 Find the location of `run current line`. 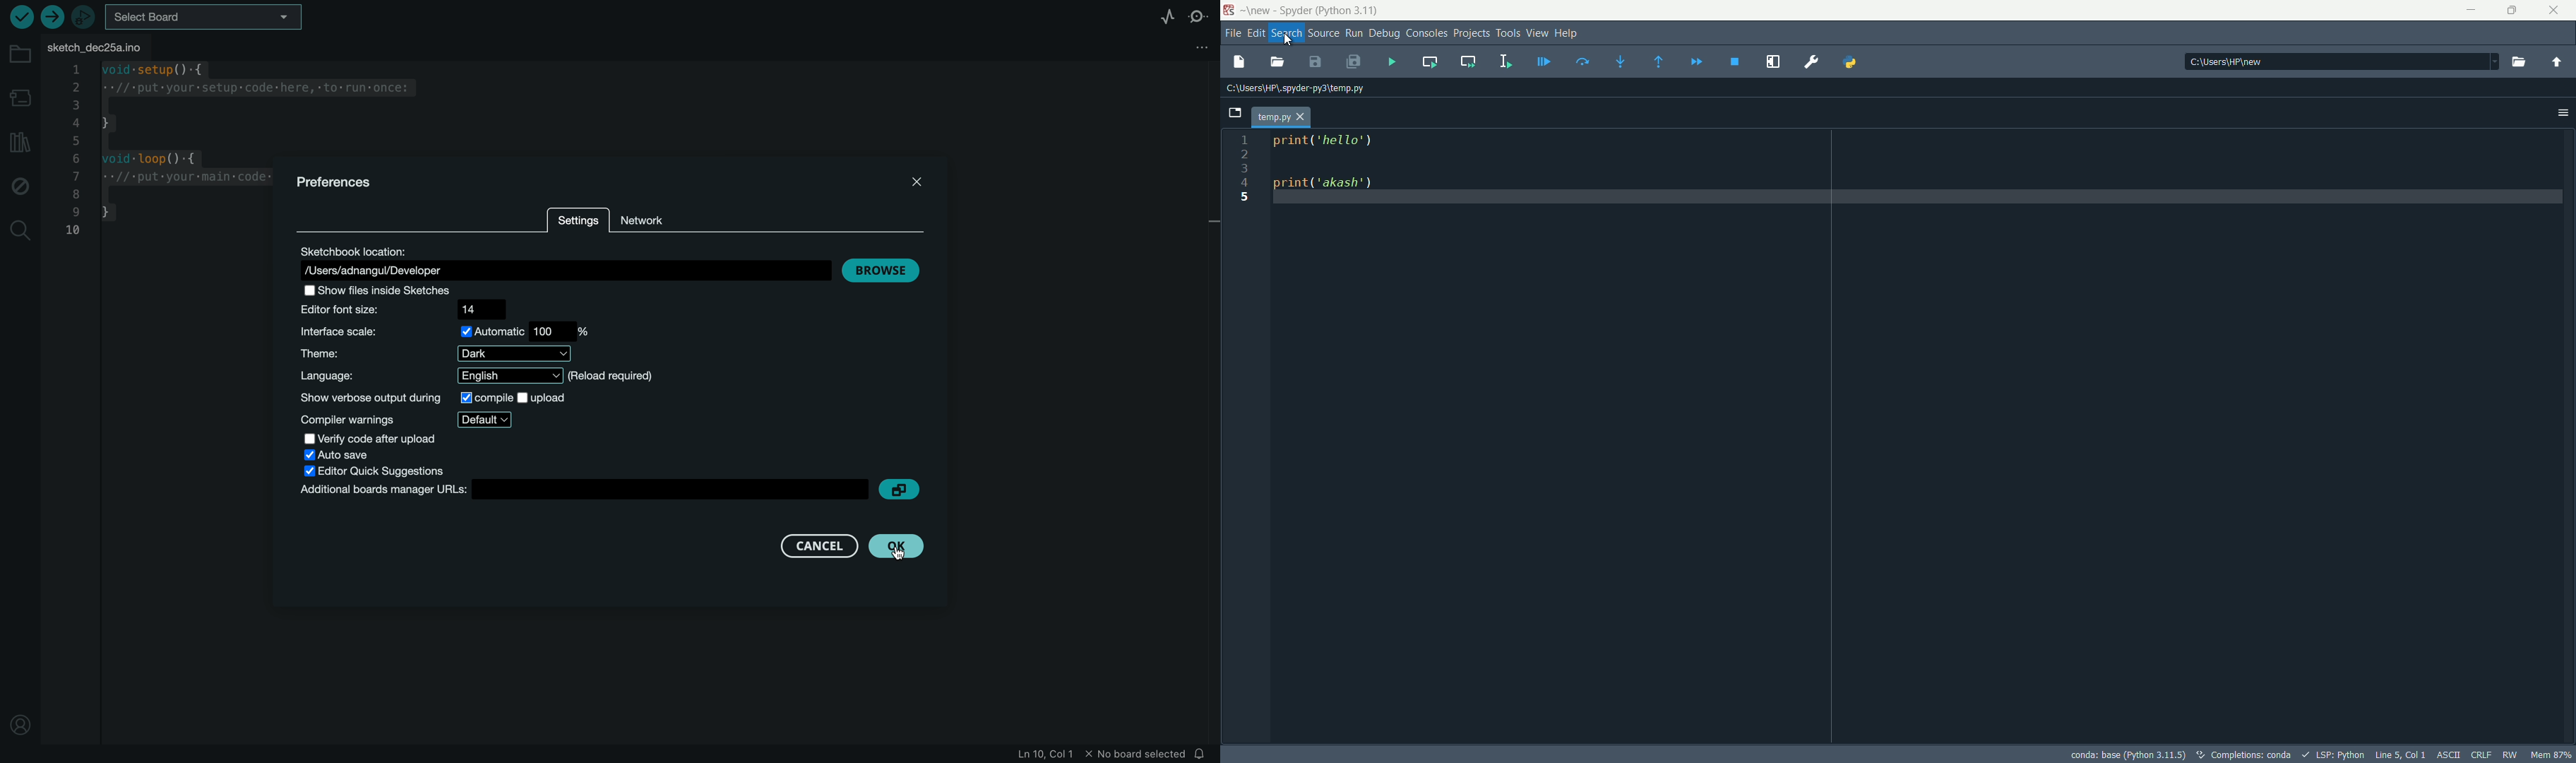

run current line is located at coordinates (1582, 63).